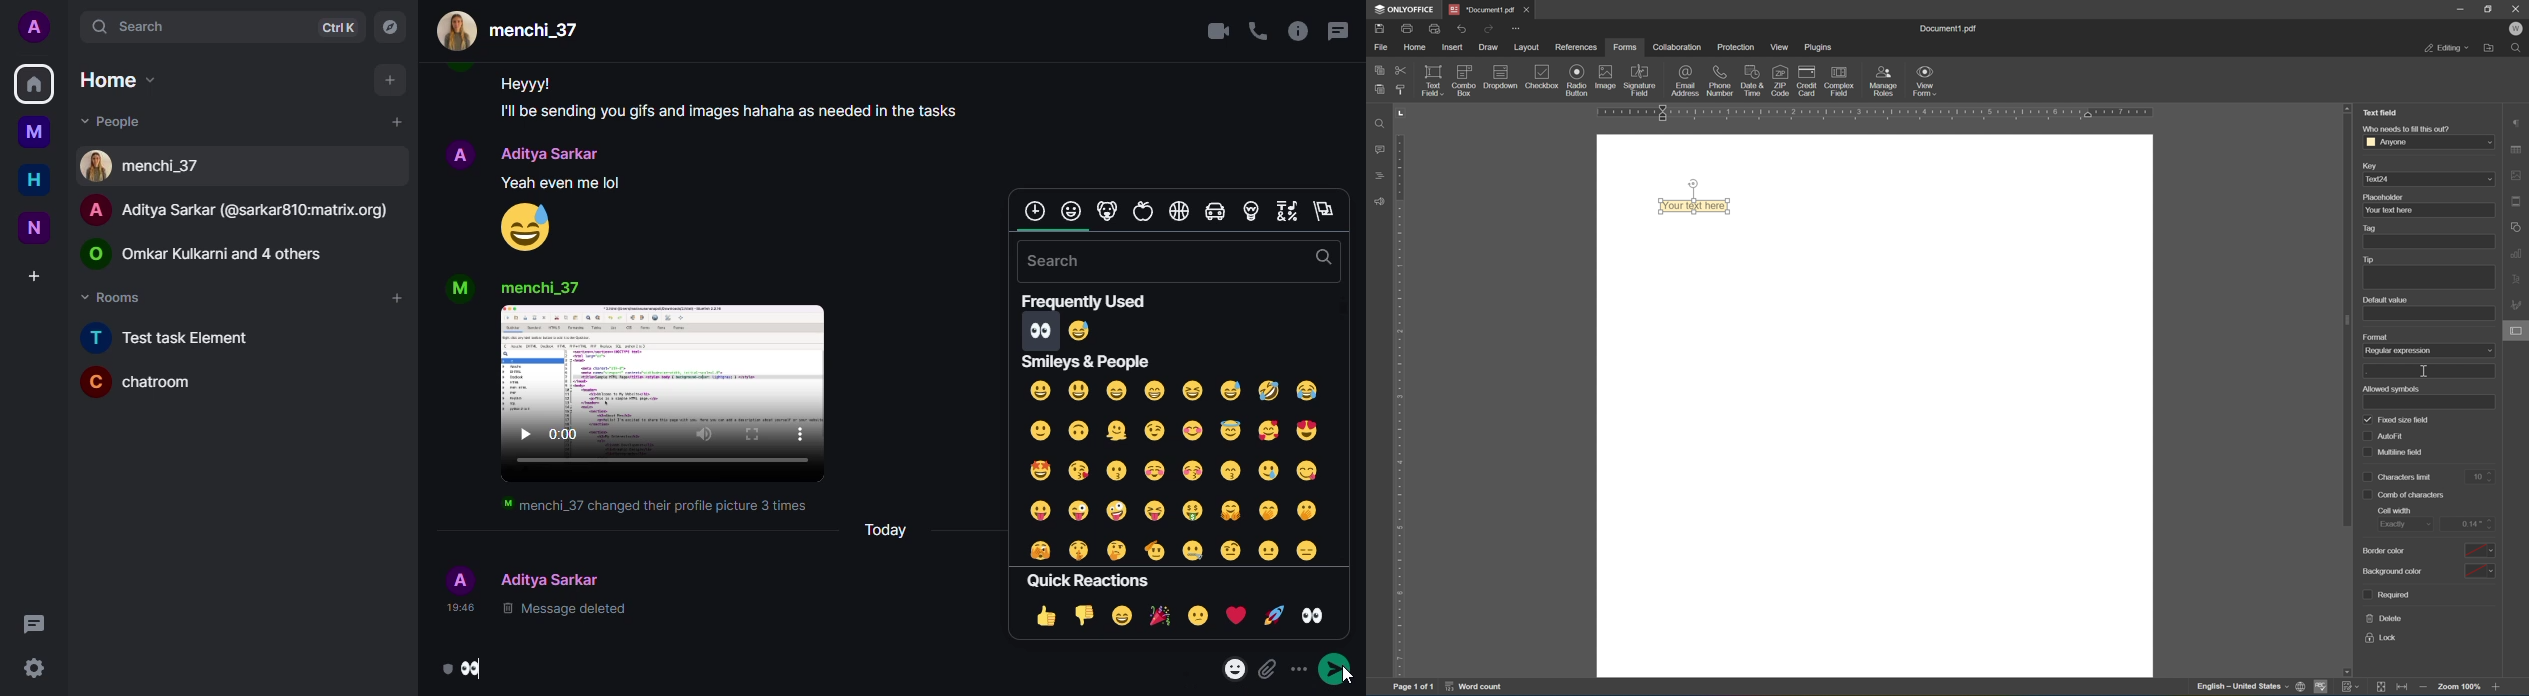 The width and height of the screenshot is (2548, 700). I want to click on Test task element, so click(179, 337).